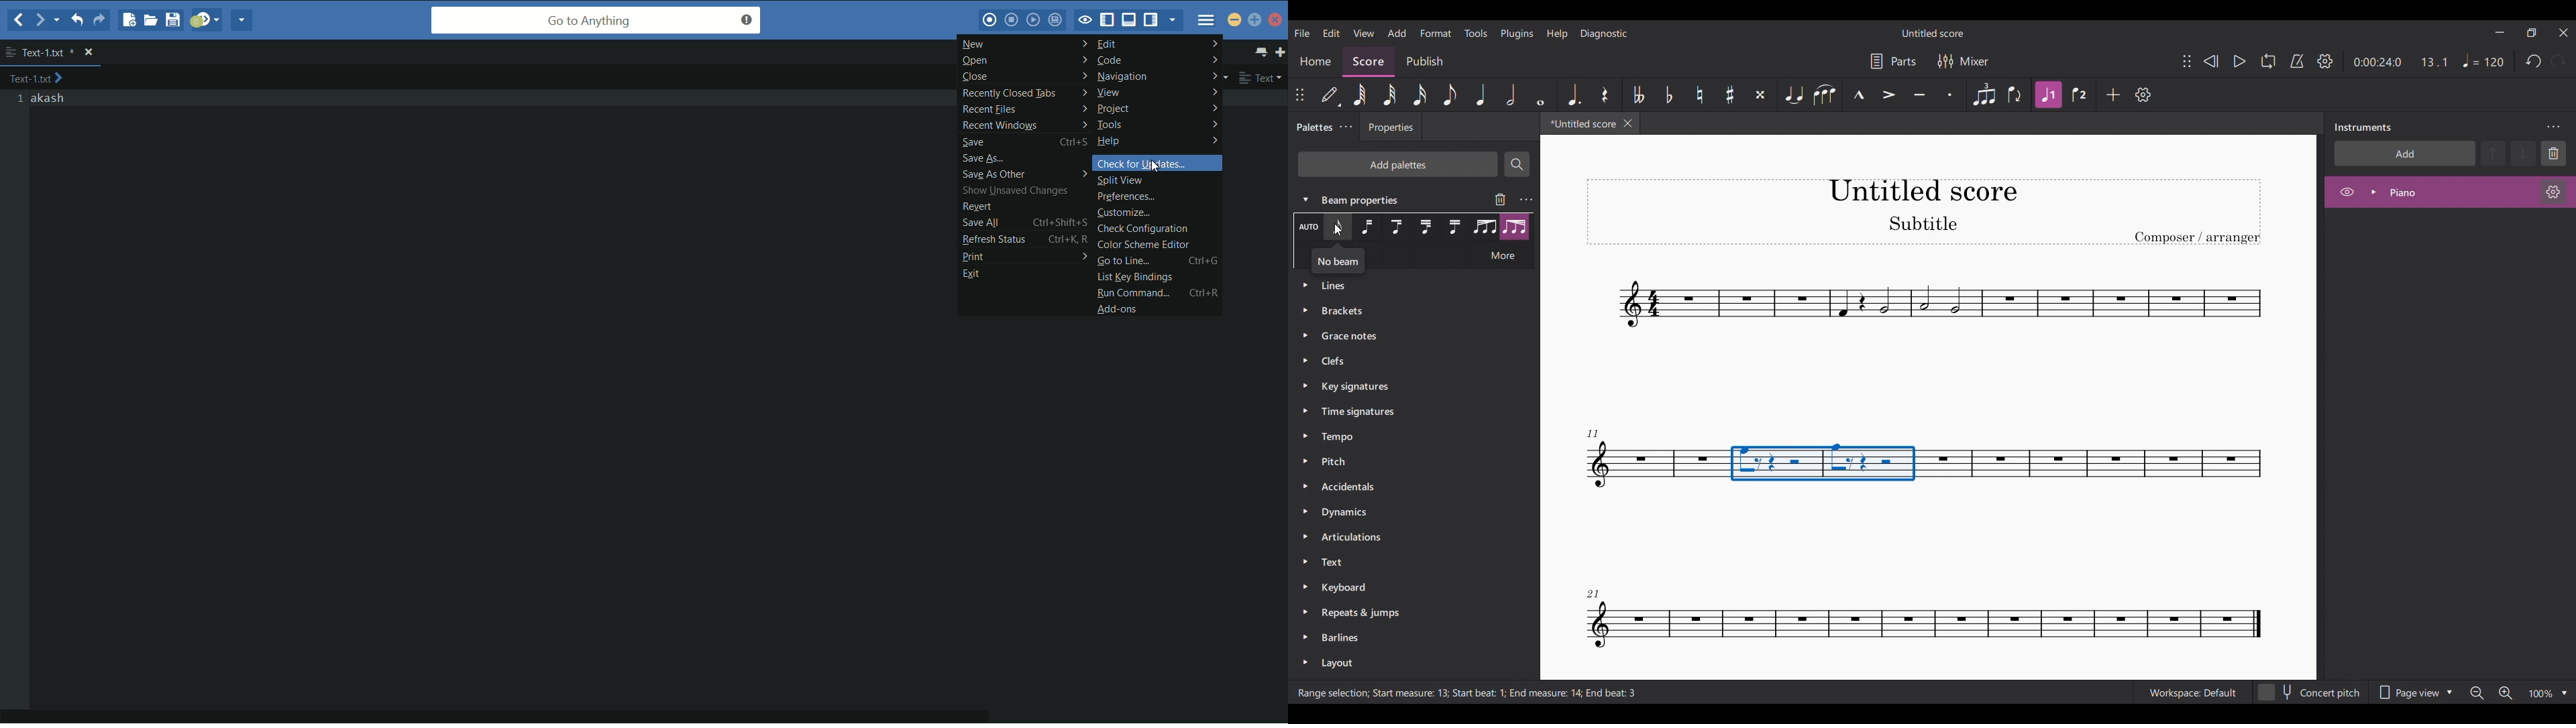  Describe the element at coordinates (1794, 95) in the screenshot. I see `Tie` at that location.